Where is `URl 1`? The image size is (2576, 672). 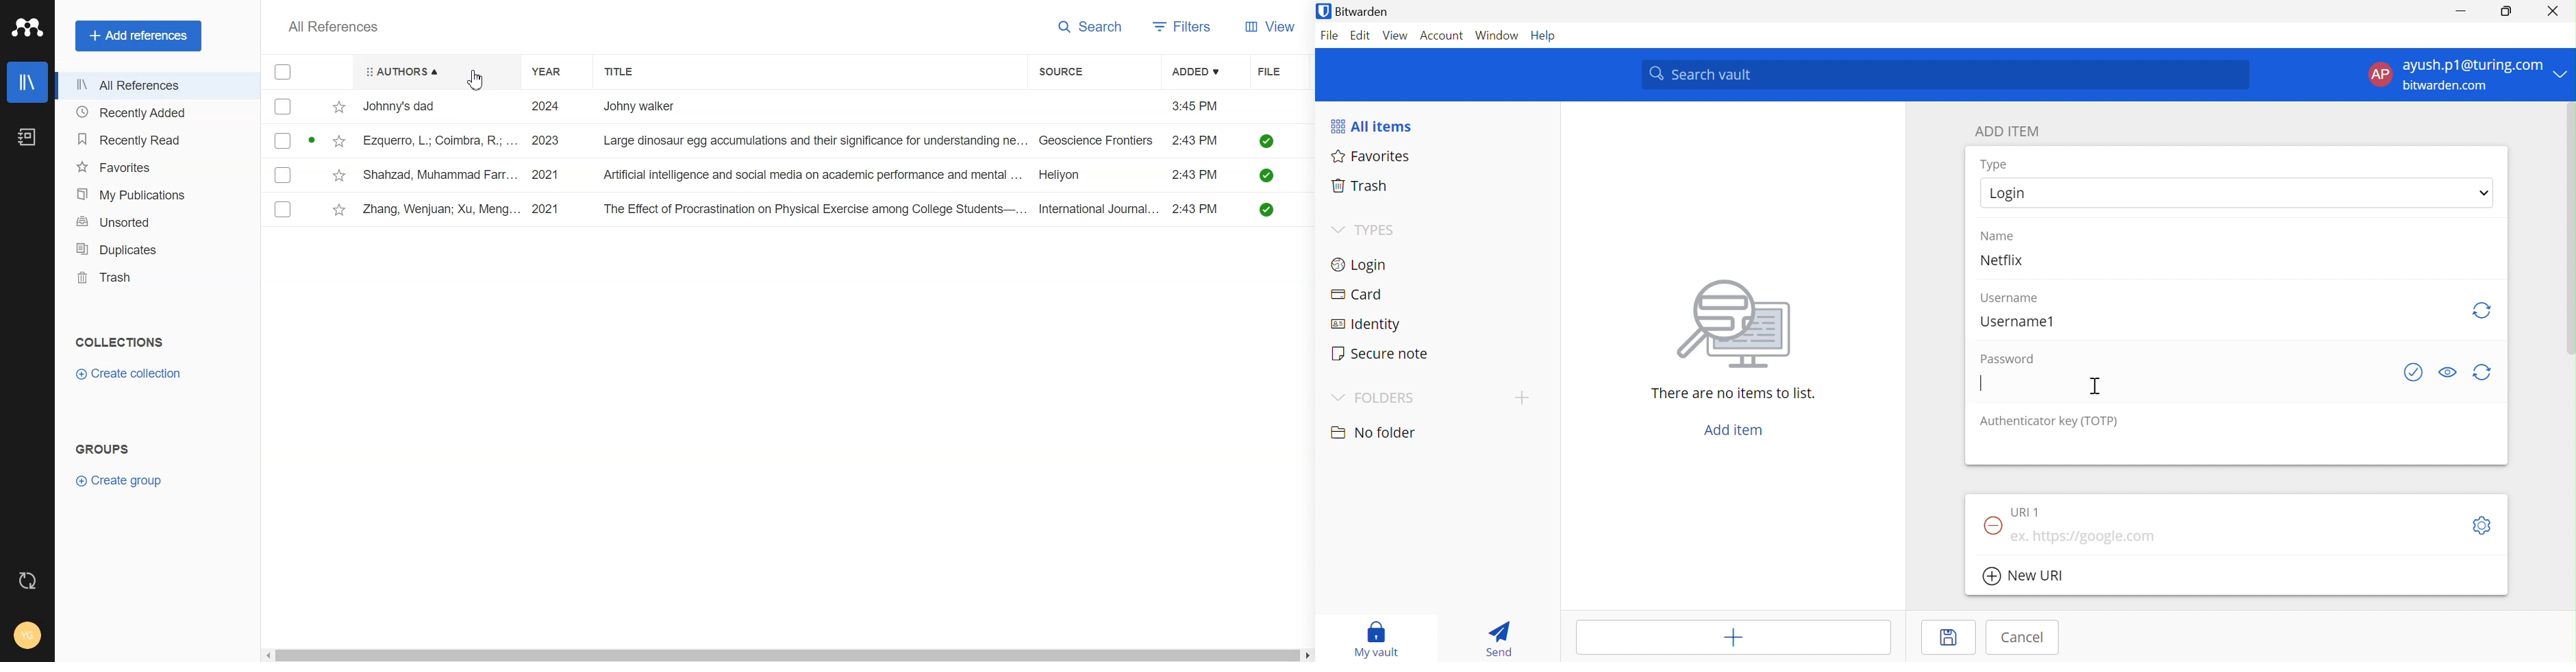 URl 1 is located at coordinates (2025, 512).